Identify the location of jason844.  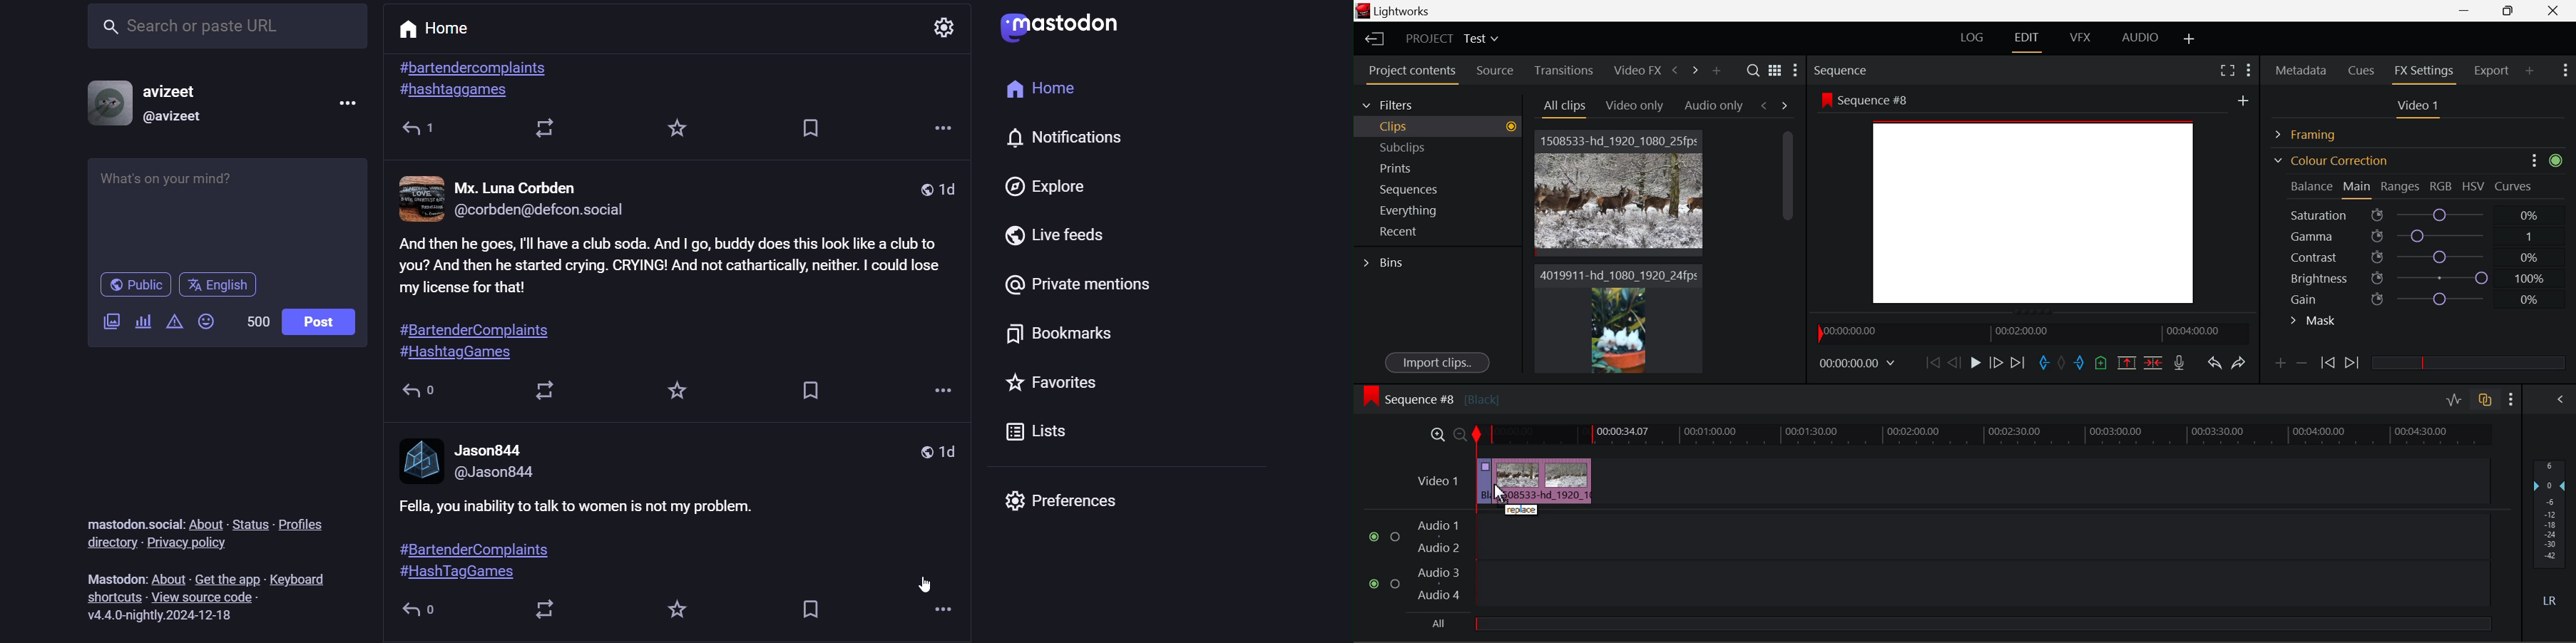
(488, 451).